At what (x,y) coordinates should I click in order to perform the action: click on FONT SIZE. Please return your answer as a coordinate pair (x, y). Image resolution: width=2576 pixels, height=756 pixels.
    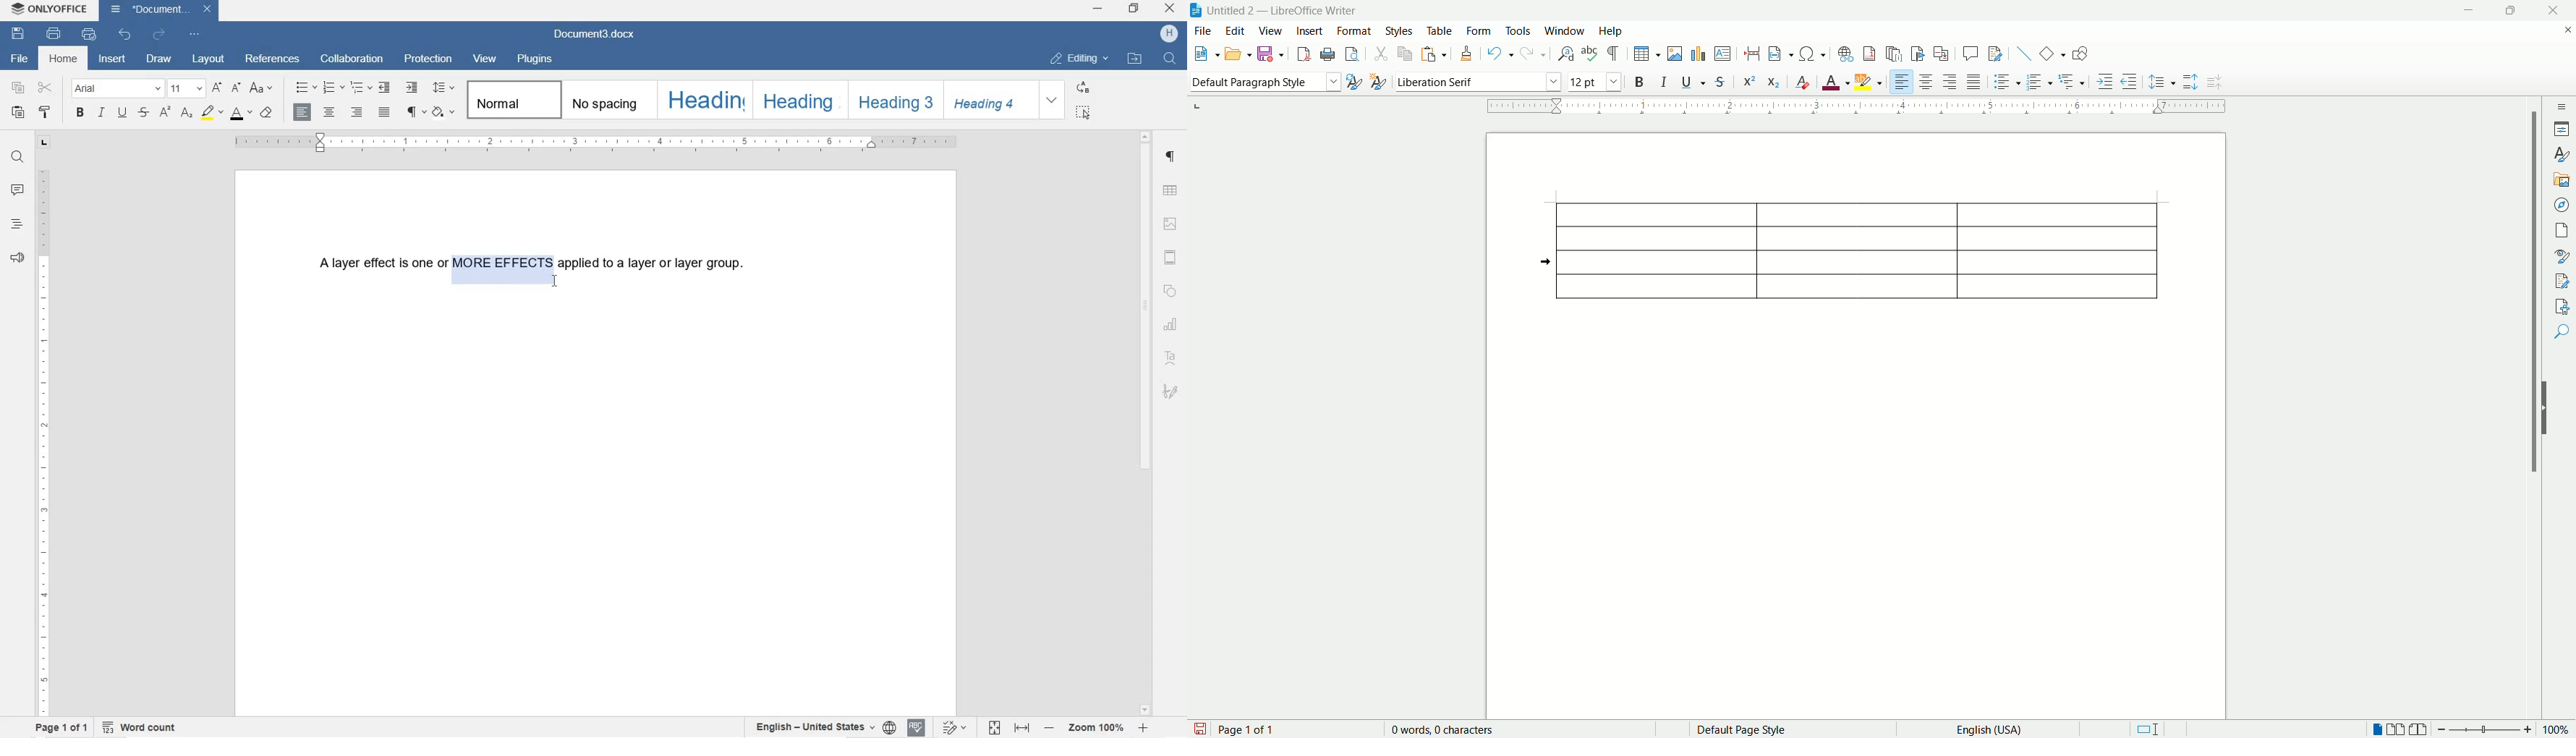
    Looking at the image, I should click on (186, 88).